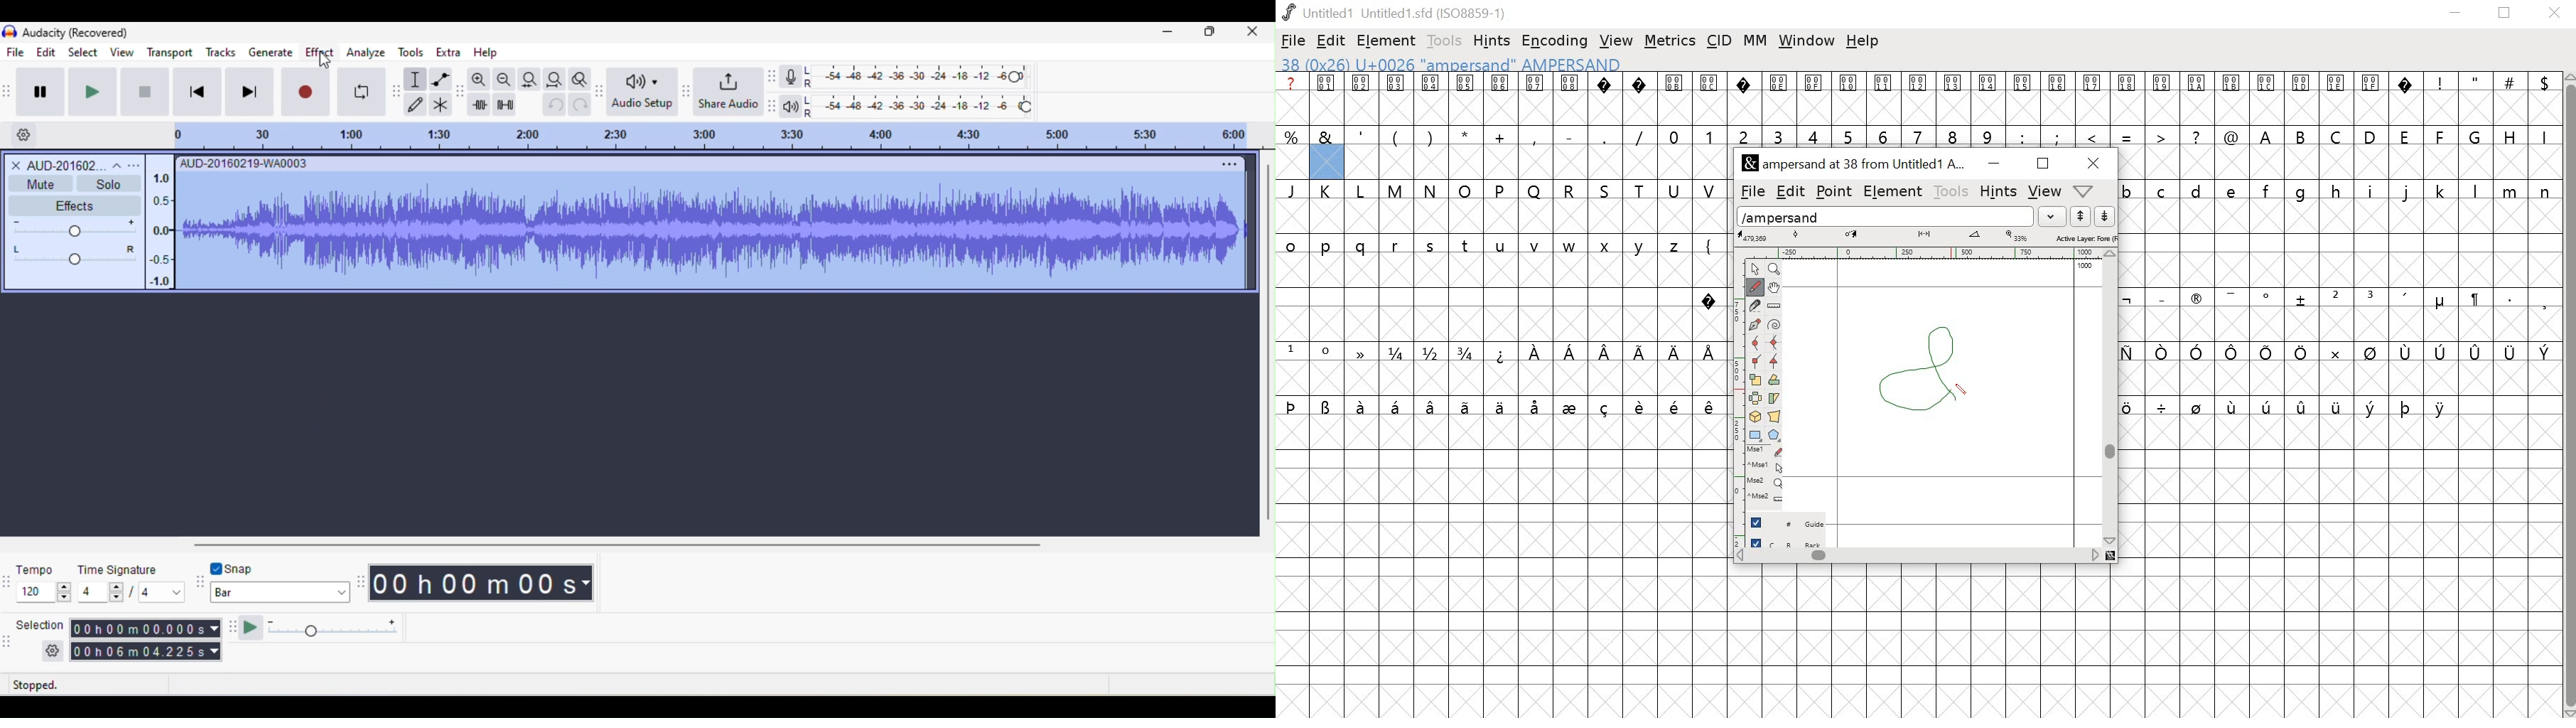 This screenshot has height=728, width=2576. What do you see at coordinates (1987, 136) in the screenshot?
I see `9` at bounding box center [1987, 136].